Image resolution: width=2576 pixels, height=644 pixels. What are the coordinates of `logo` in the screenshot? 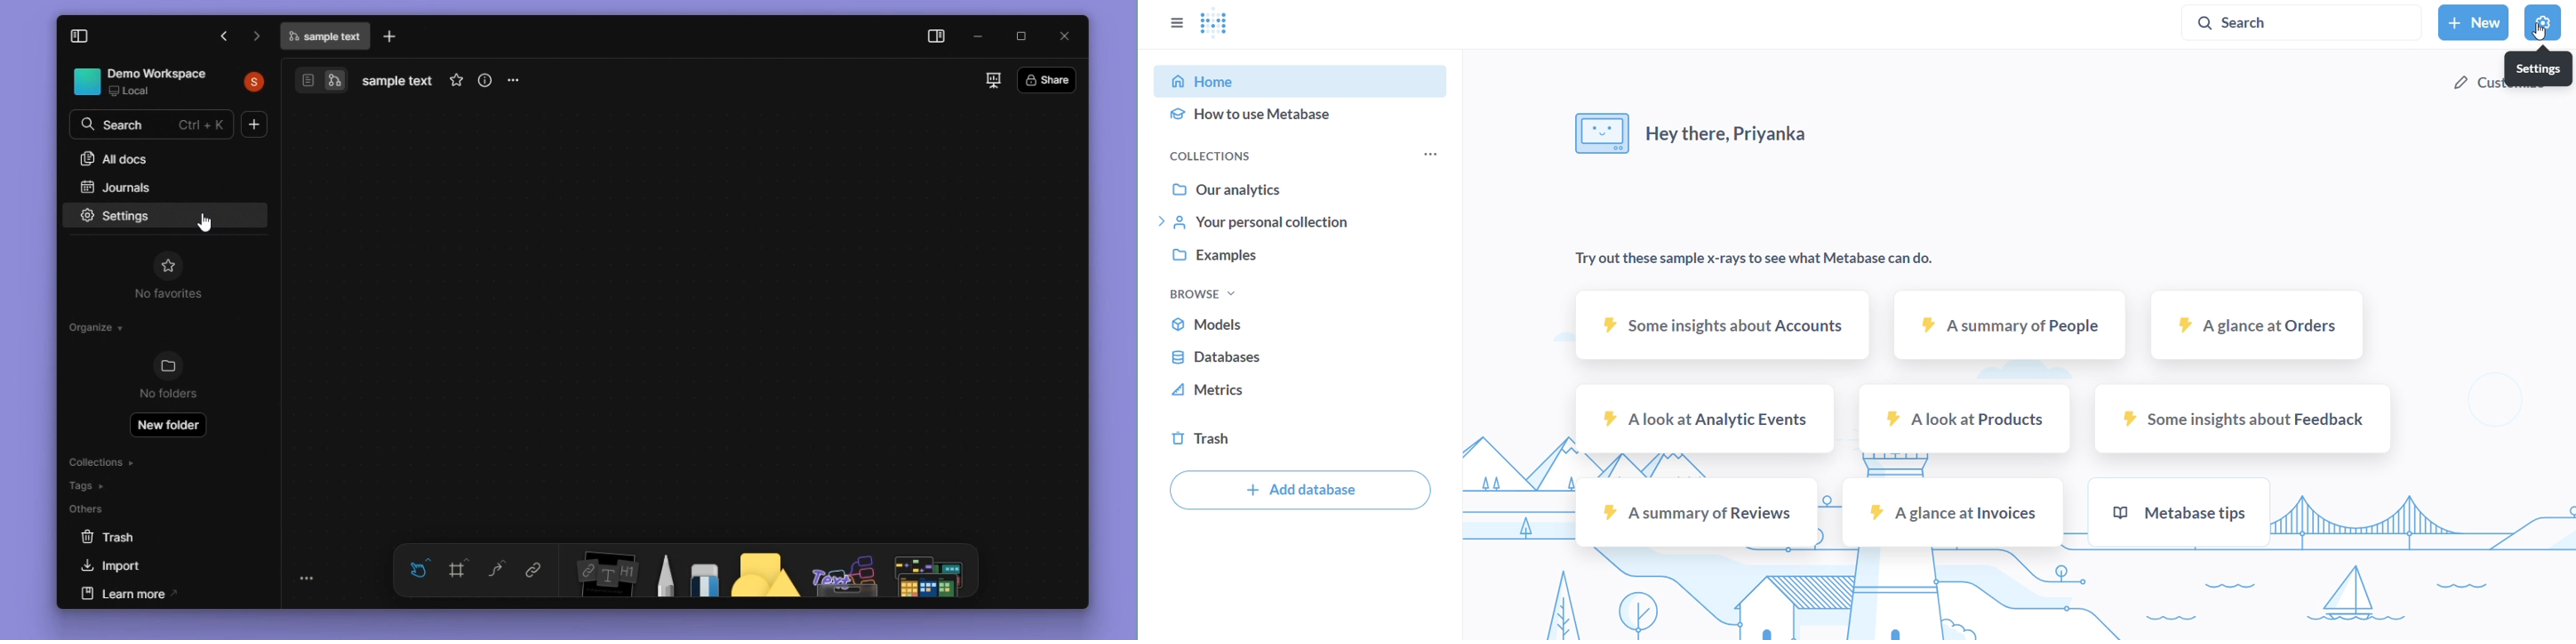 It's located at (1219, 25).